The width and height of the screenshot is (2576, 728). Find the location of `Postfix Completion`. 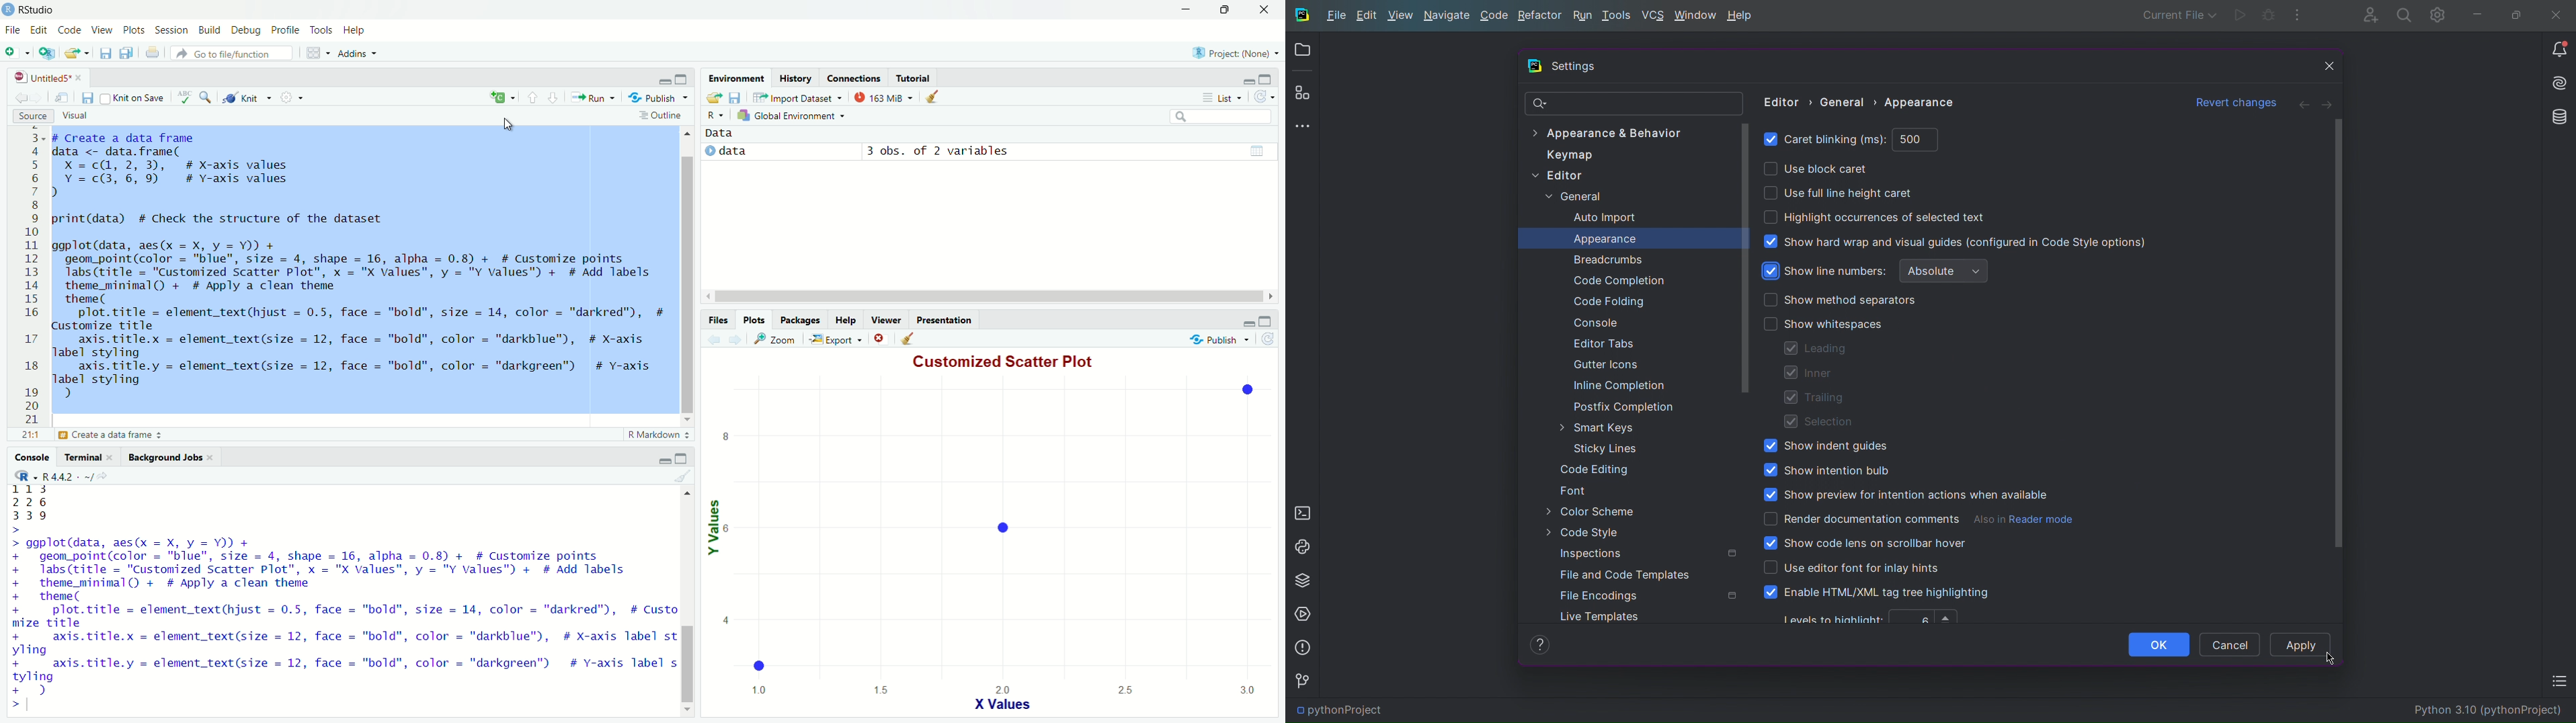

Postfix Completion is located at coordinates (1625, 406).